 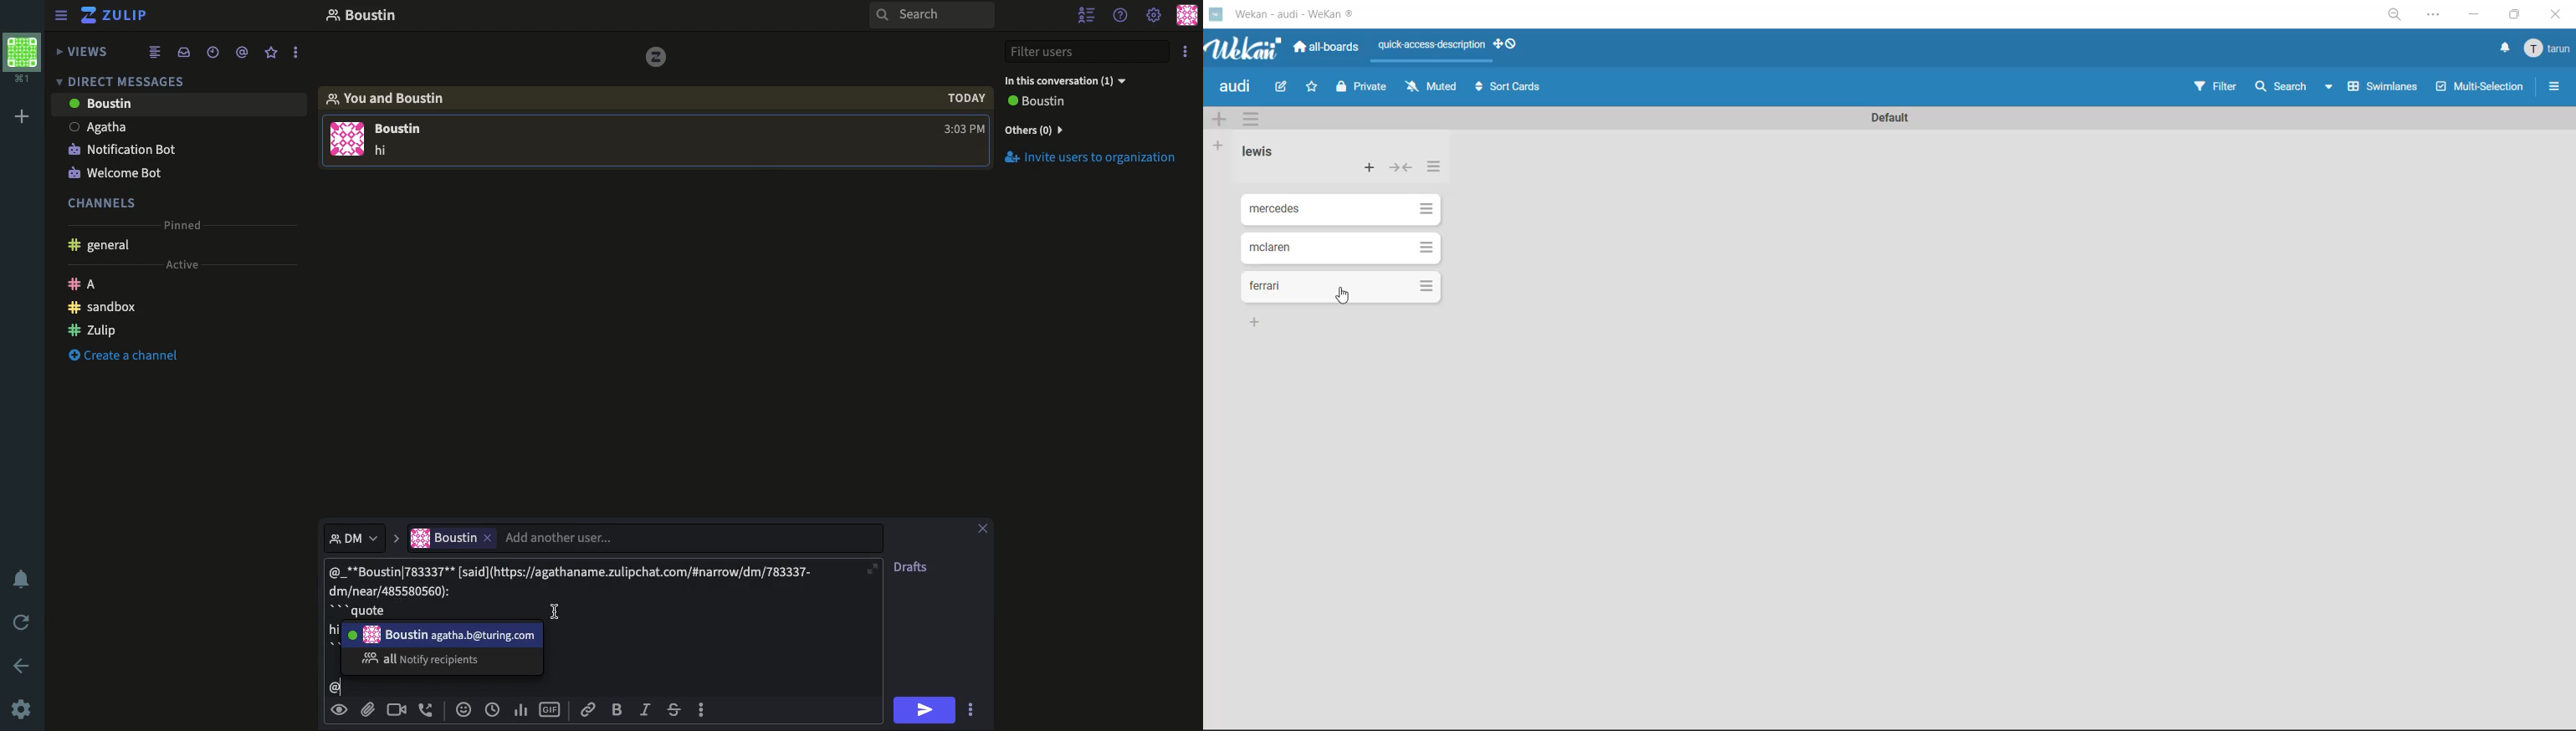 What do you see at coordinates (2515, 16) in the screenshot?
I see `maximize` at bounding box center [2515, 16].